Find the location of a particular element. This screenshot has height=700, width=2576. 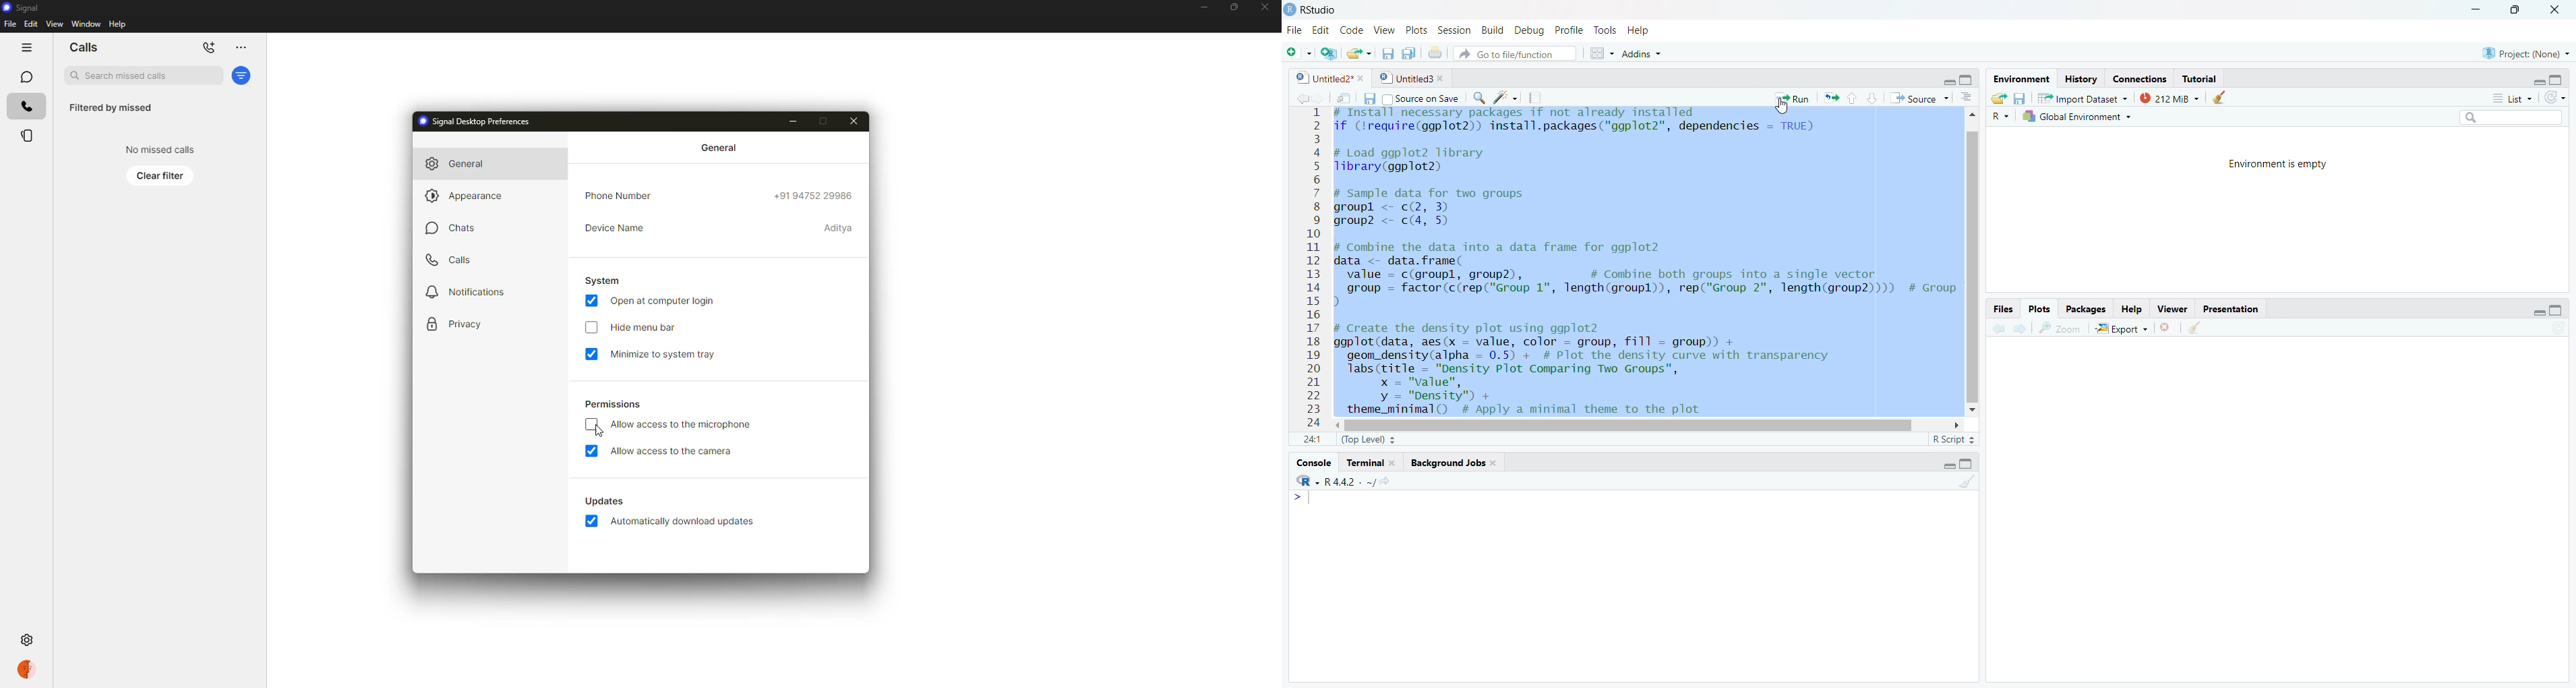

view is located at coordinates (1383, 30).